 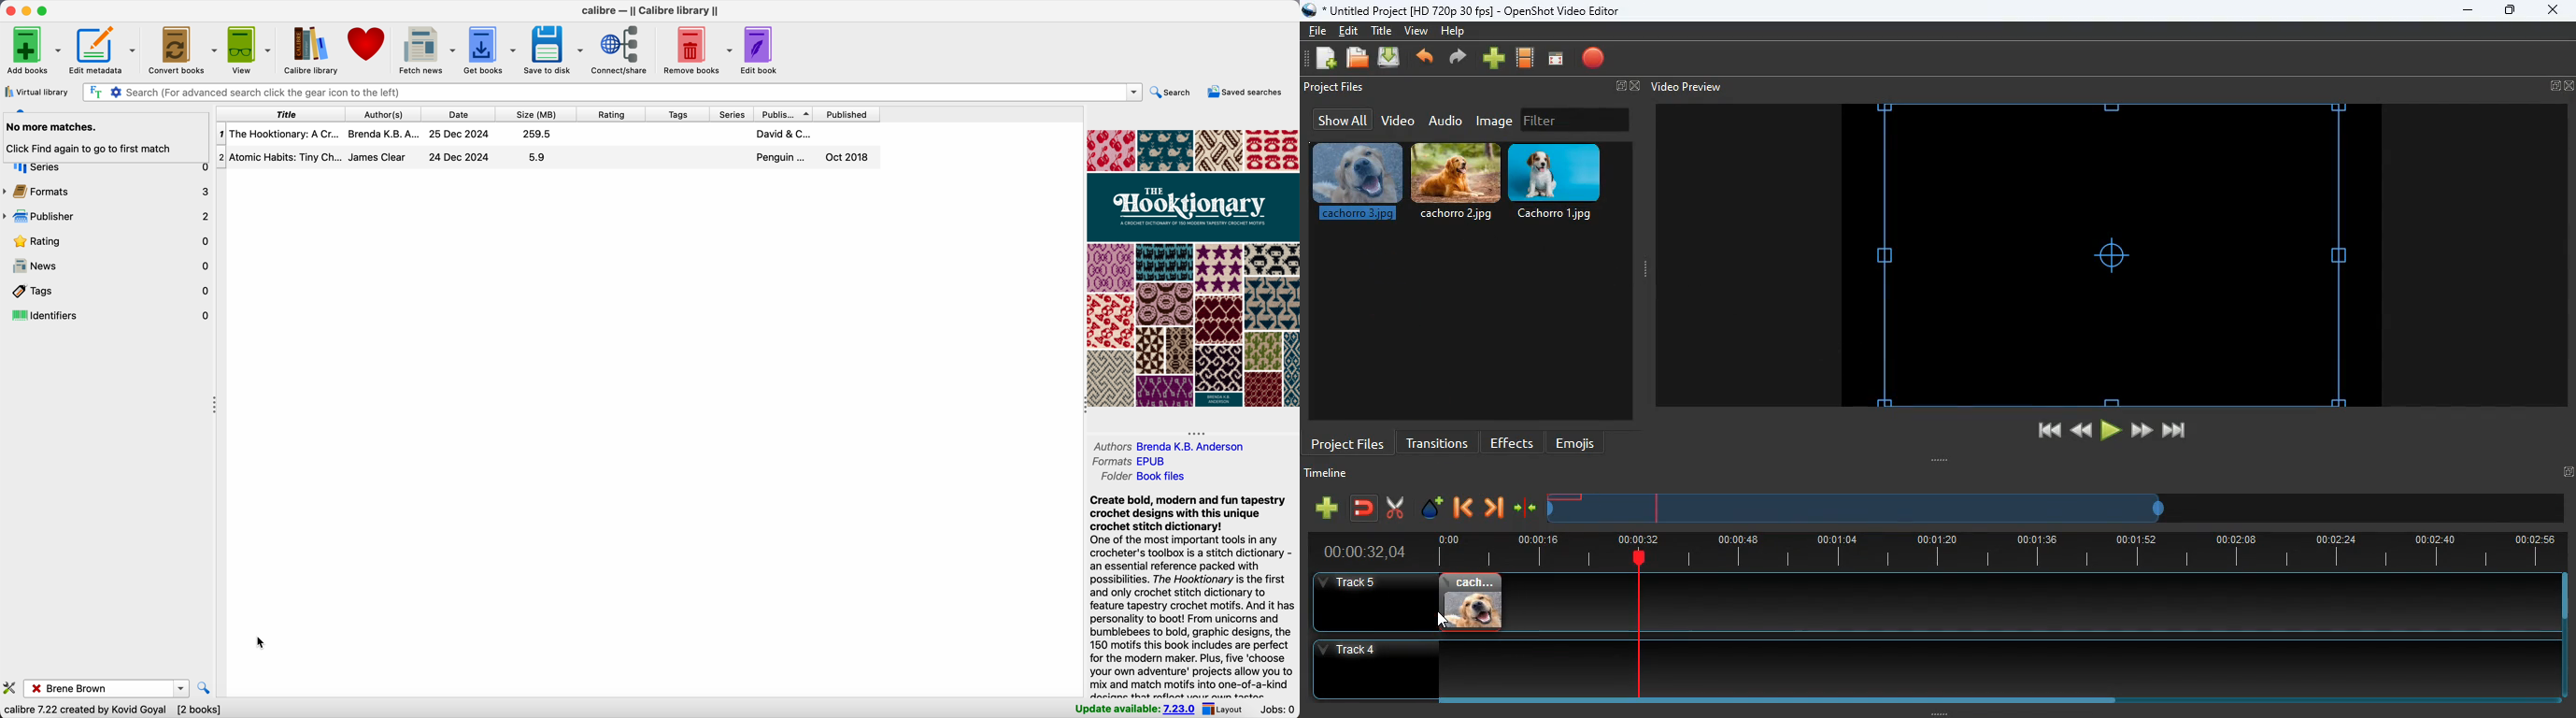 I want to click on join, so click(x=1365, y=510).